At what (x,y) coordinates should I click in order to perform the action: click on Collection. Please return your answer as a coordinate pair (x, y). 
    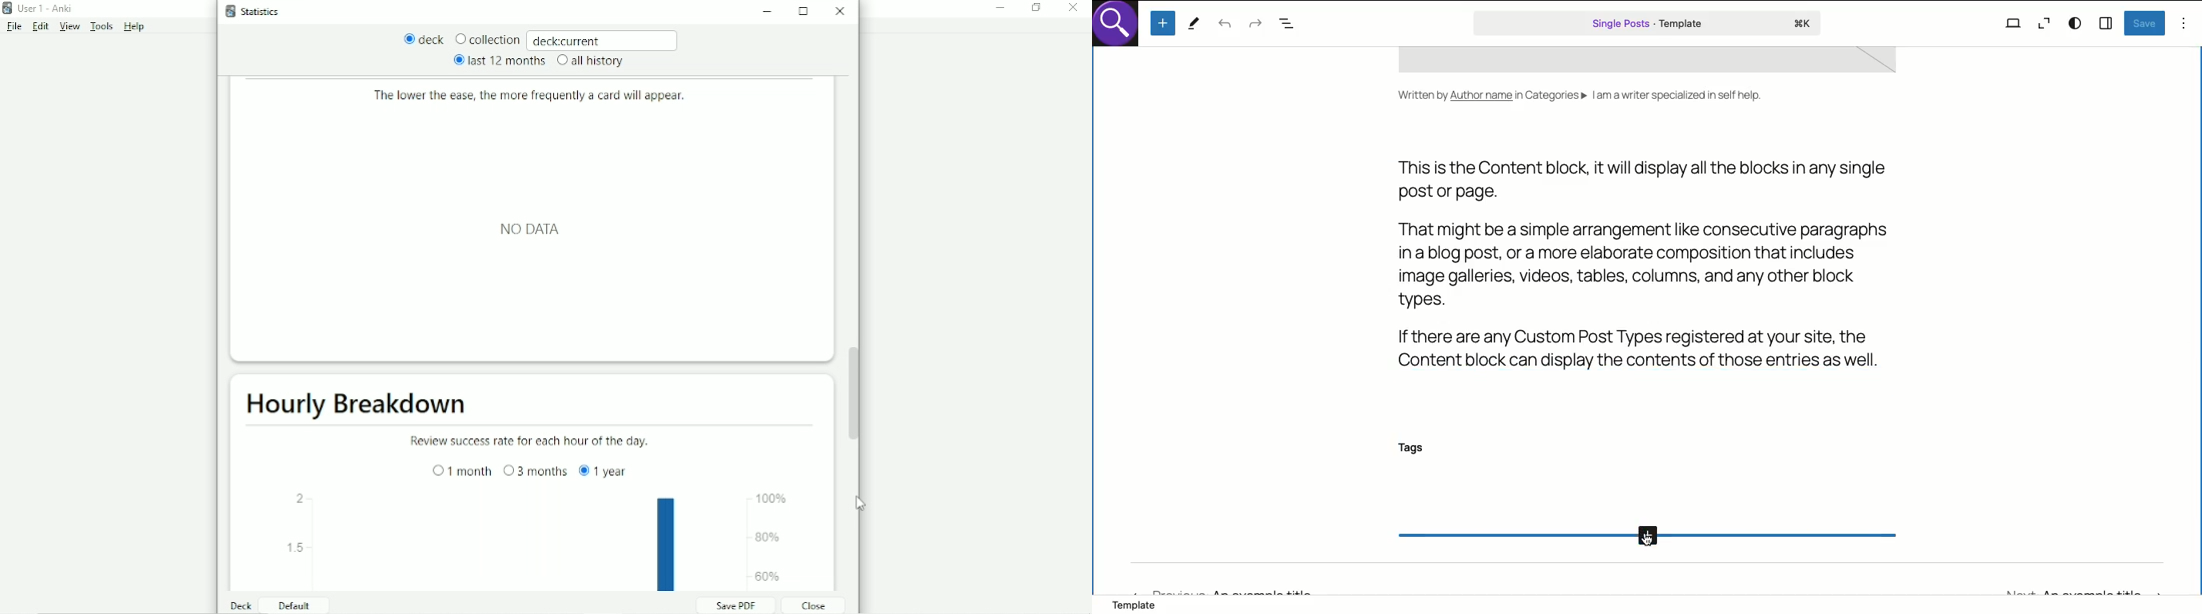
    Looking at the image, I should click on (487, 40).